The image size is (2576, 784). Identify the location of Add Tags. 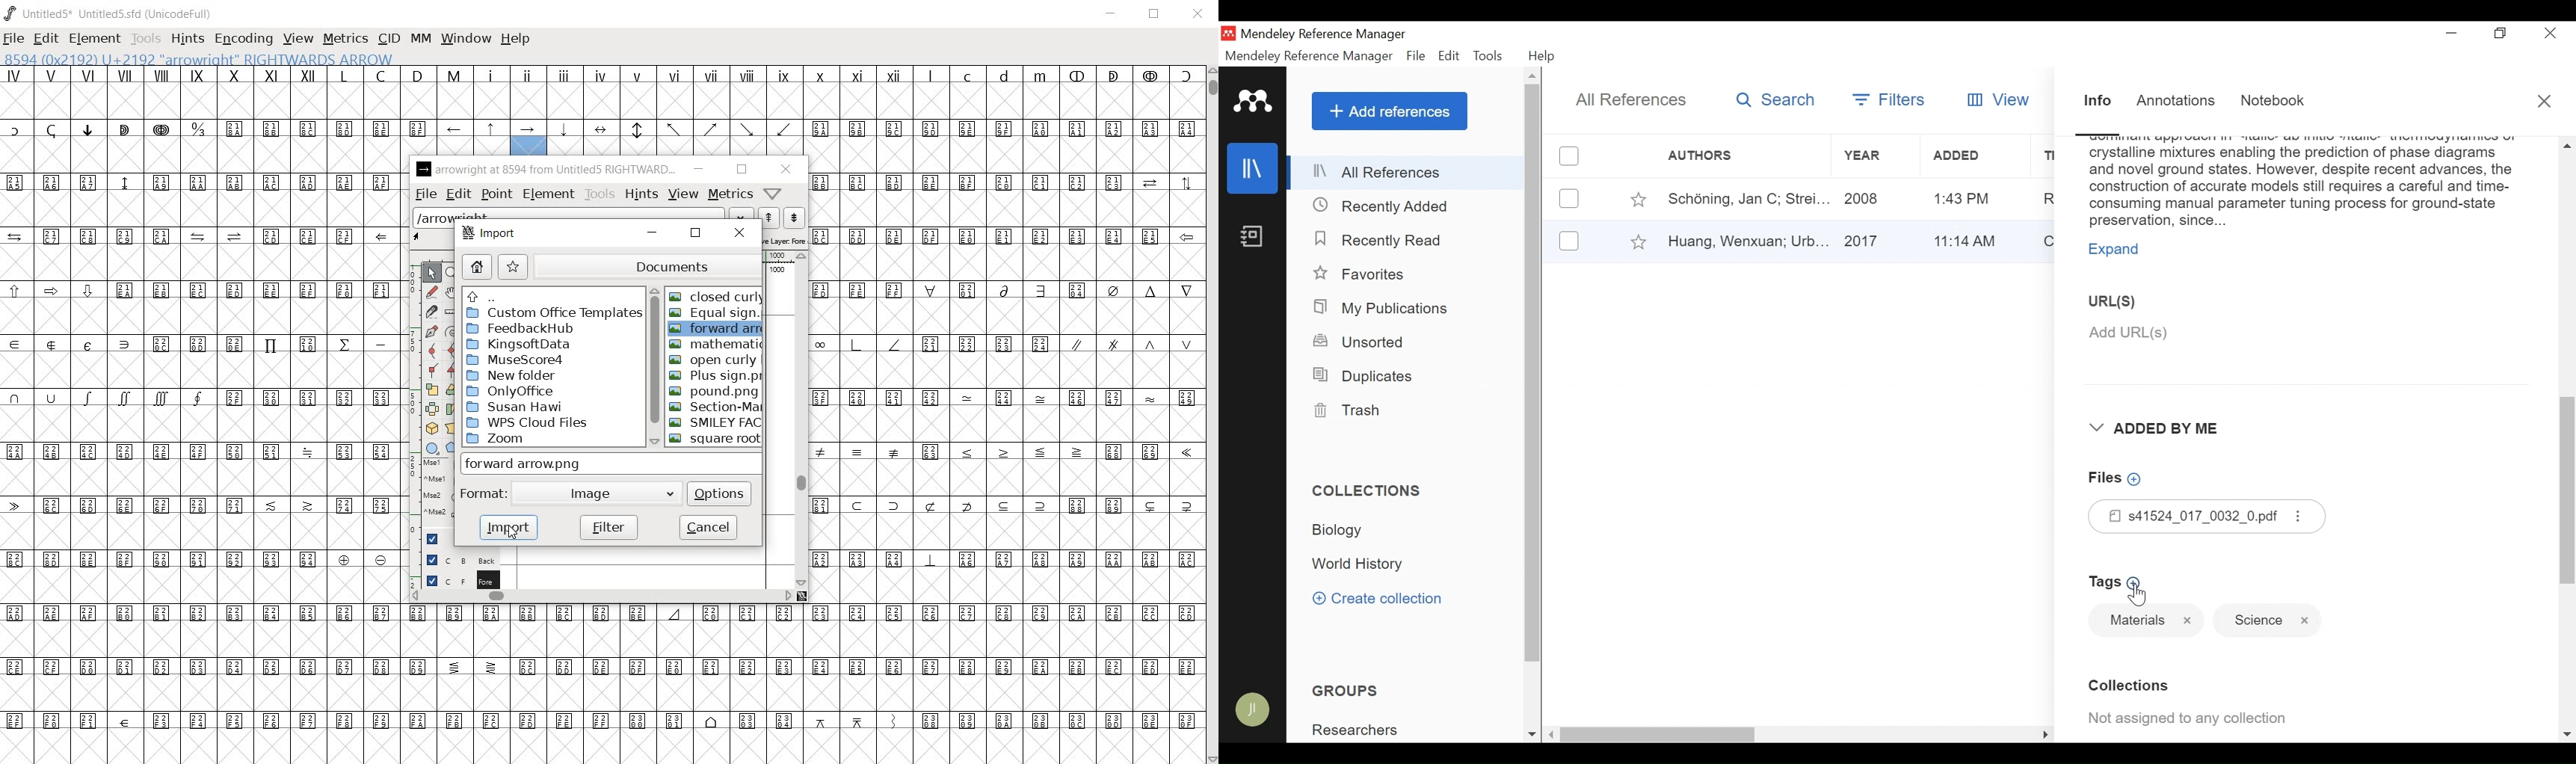
(2120, 583).